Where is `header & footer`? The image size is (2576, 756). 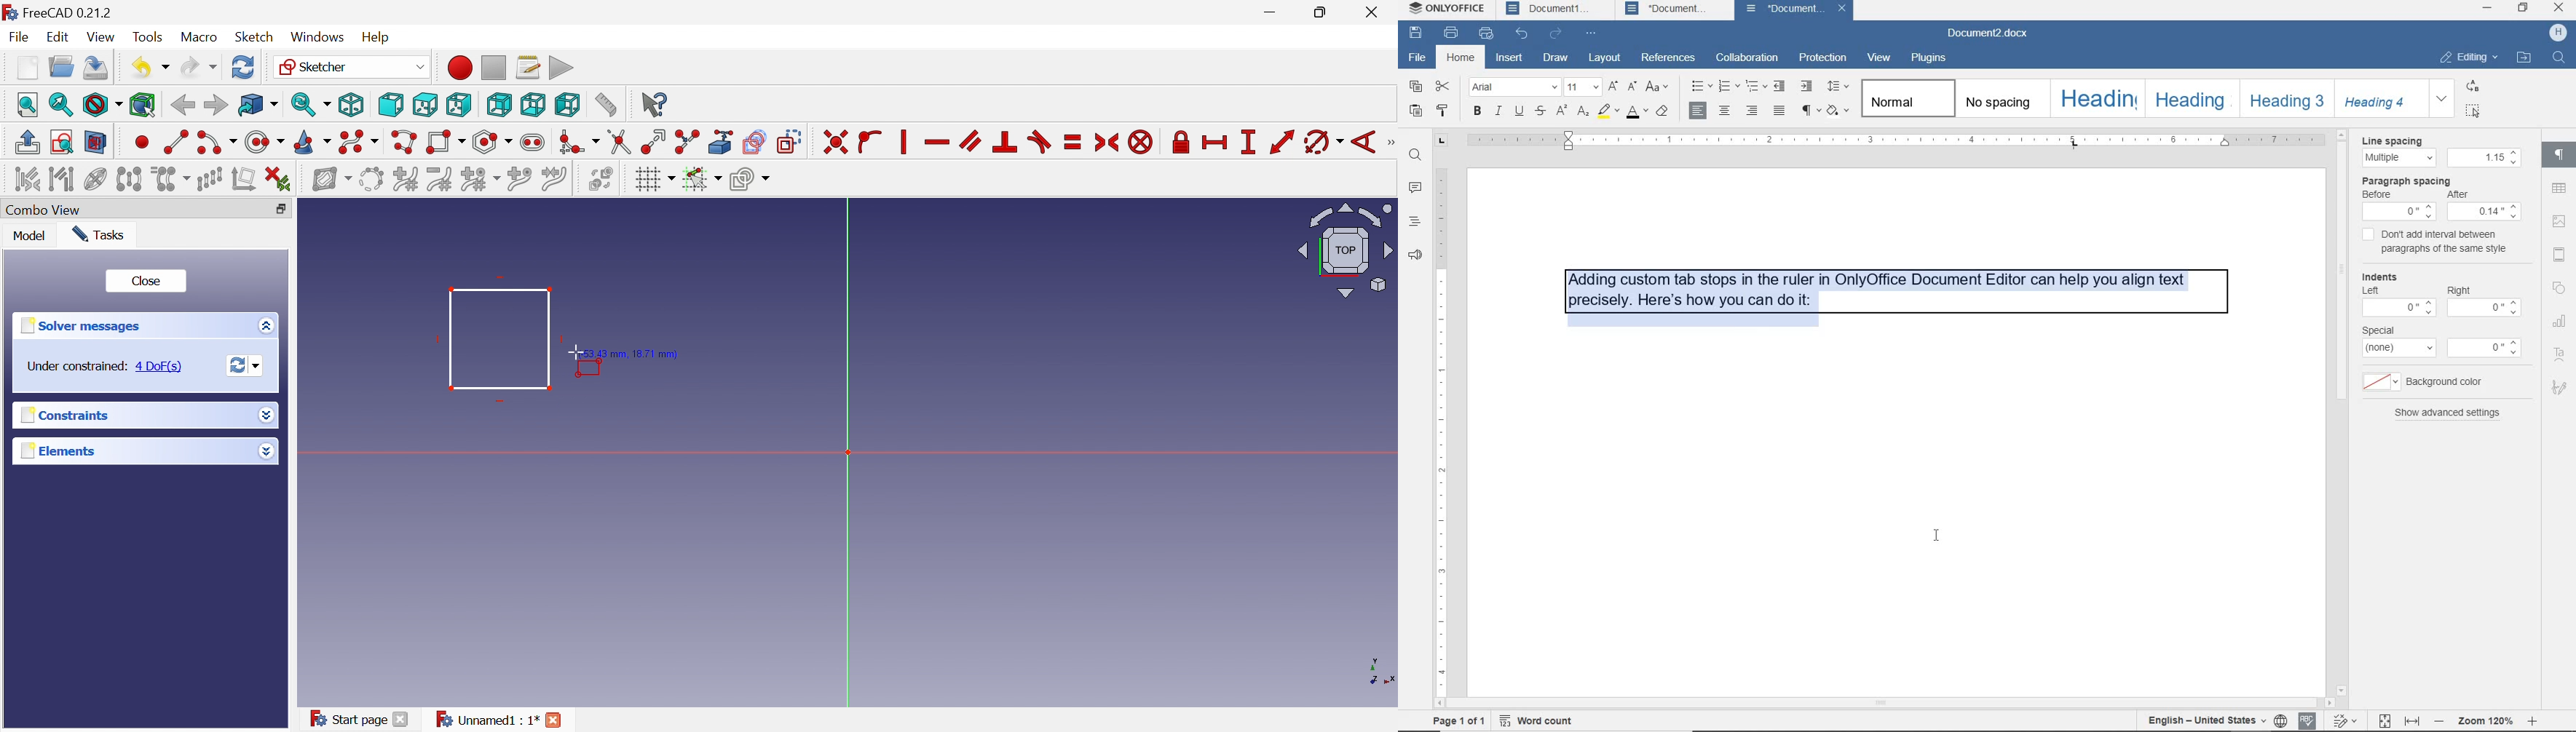
header & footer is located at coordinates (2560, 255).